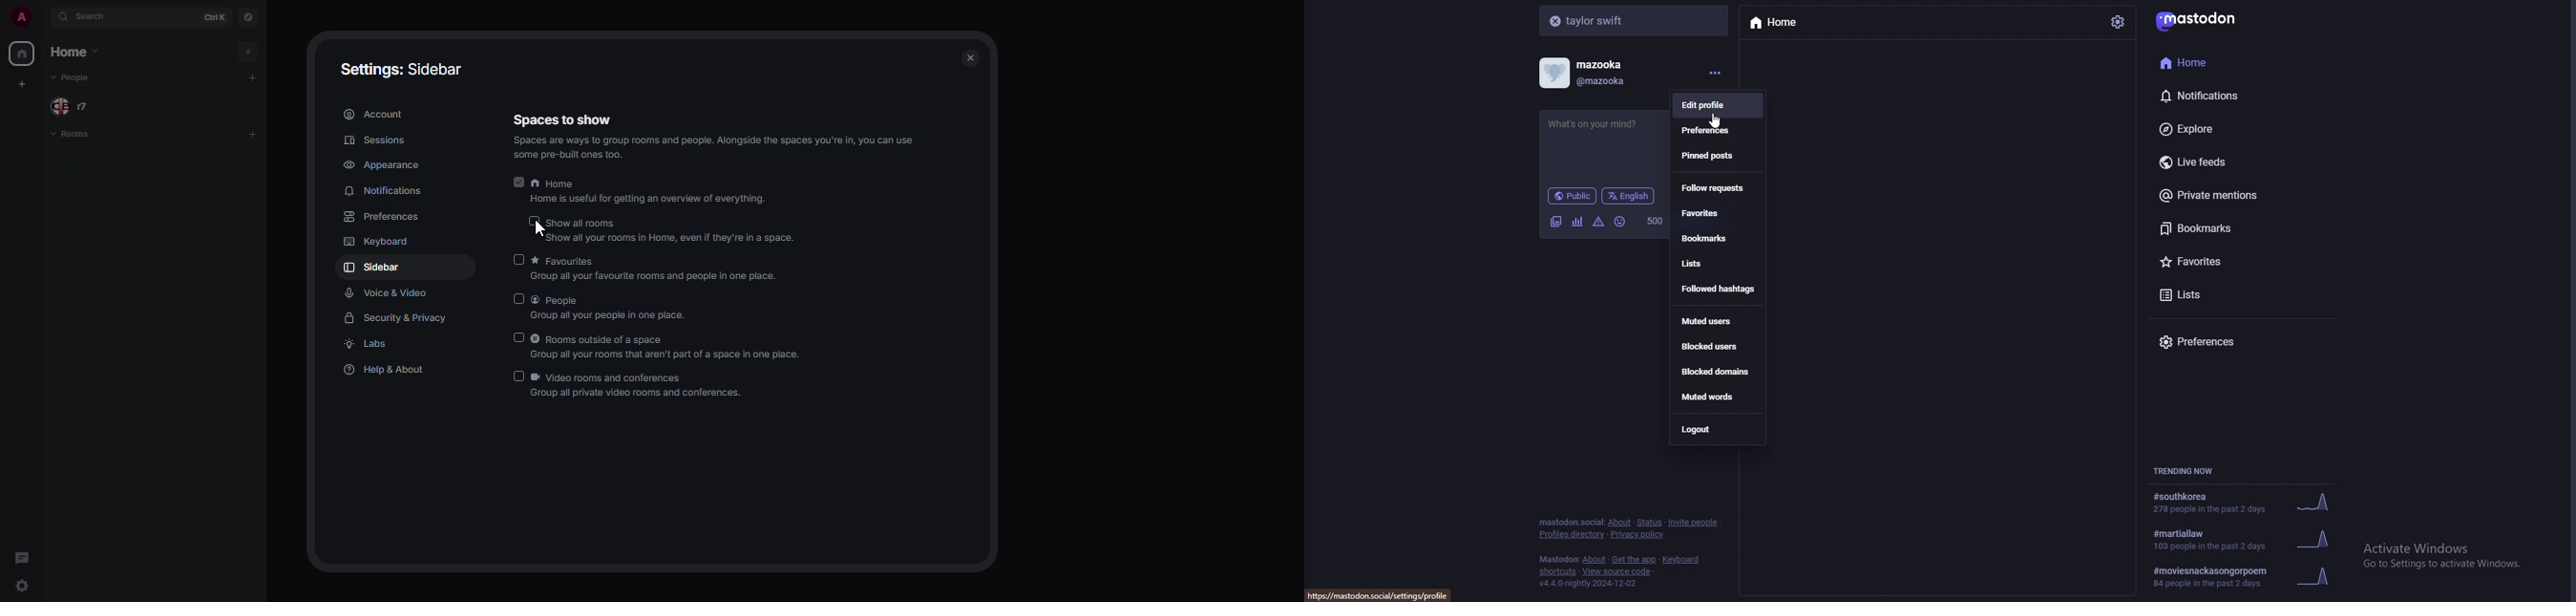 The image size is (2576, 616). Describe the element at coordinates (1599, 221) in the screenshot. I see `warning` at that location.